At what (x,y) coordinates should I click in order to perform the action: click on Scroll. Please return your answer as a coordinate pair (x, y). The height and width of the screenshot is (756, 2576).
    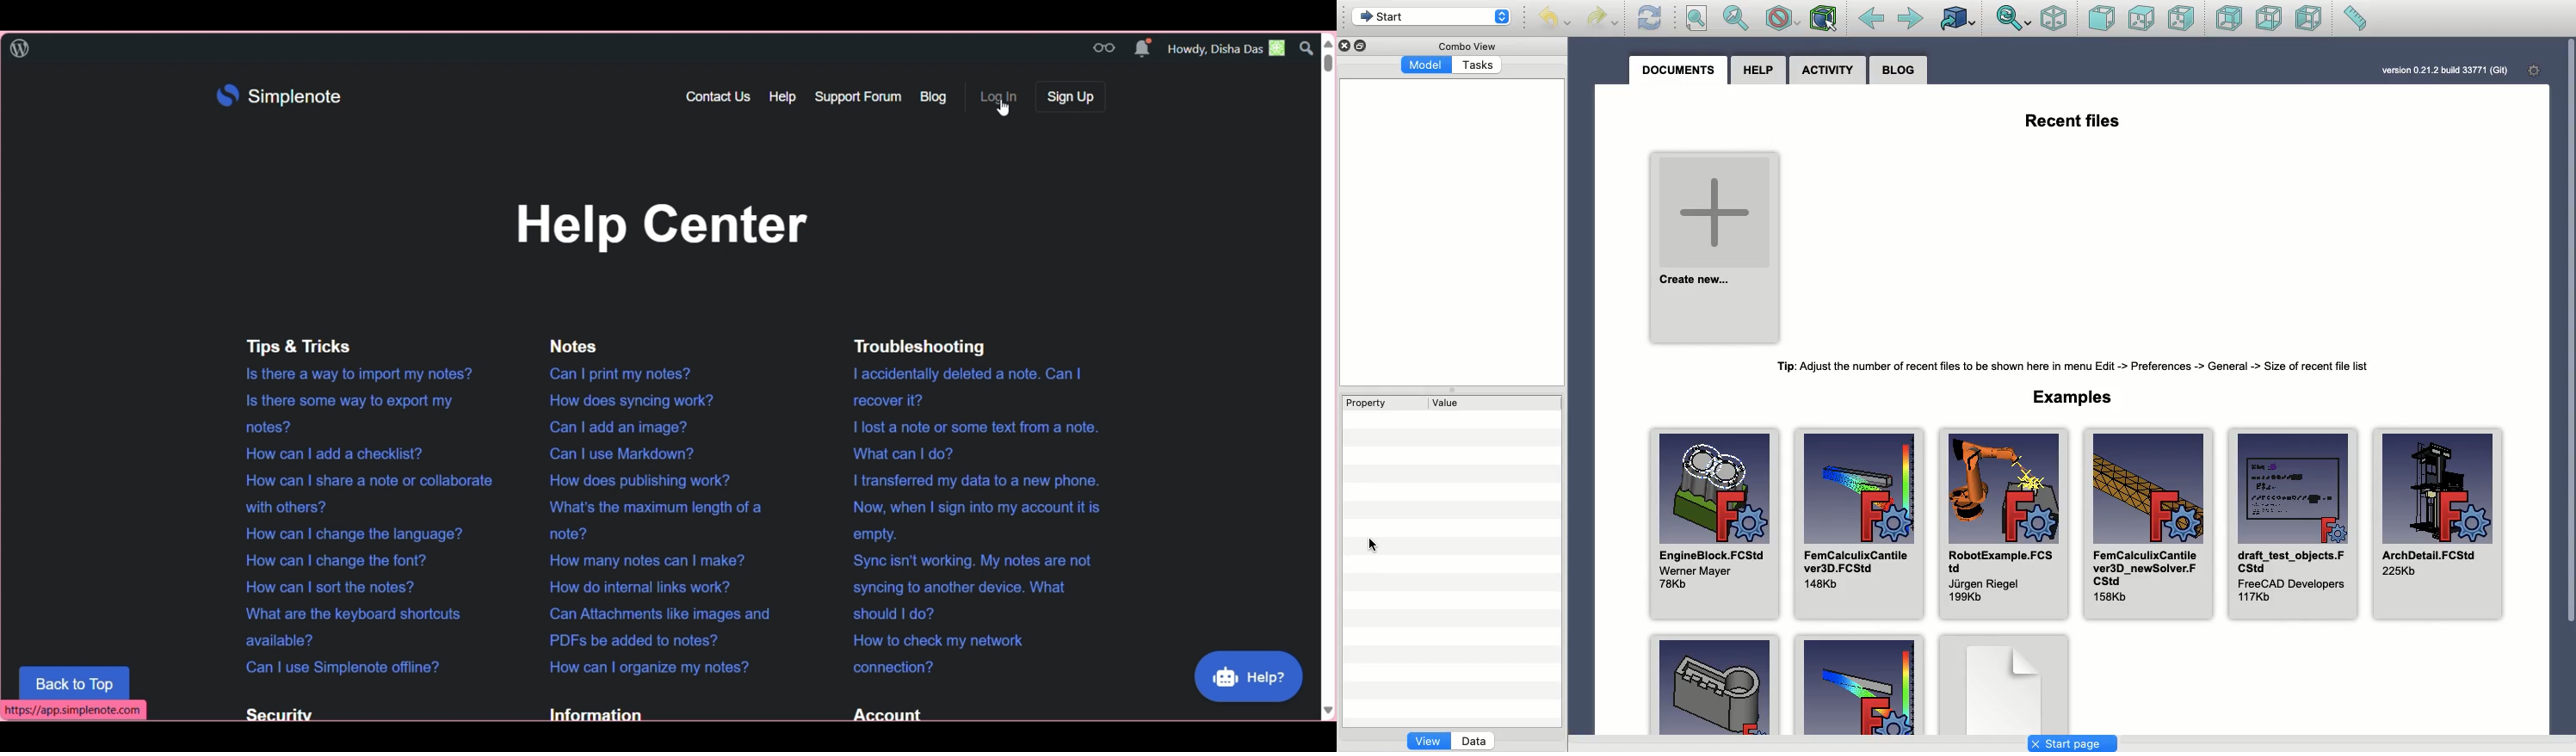
    Looking at the image, I should click on (2568, 331).